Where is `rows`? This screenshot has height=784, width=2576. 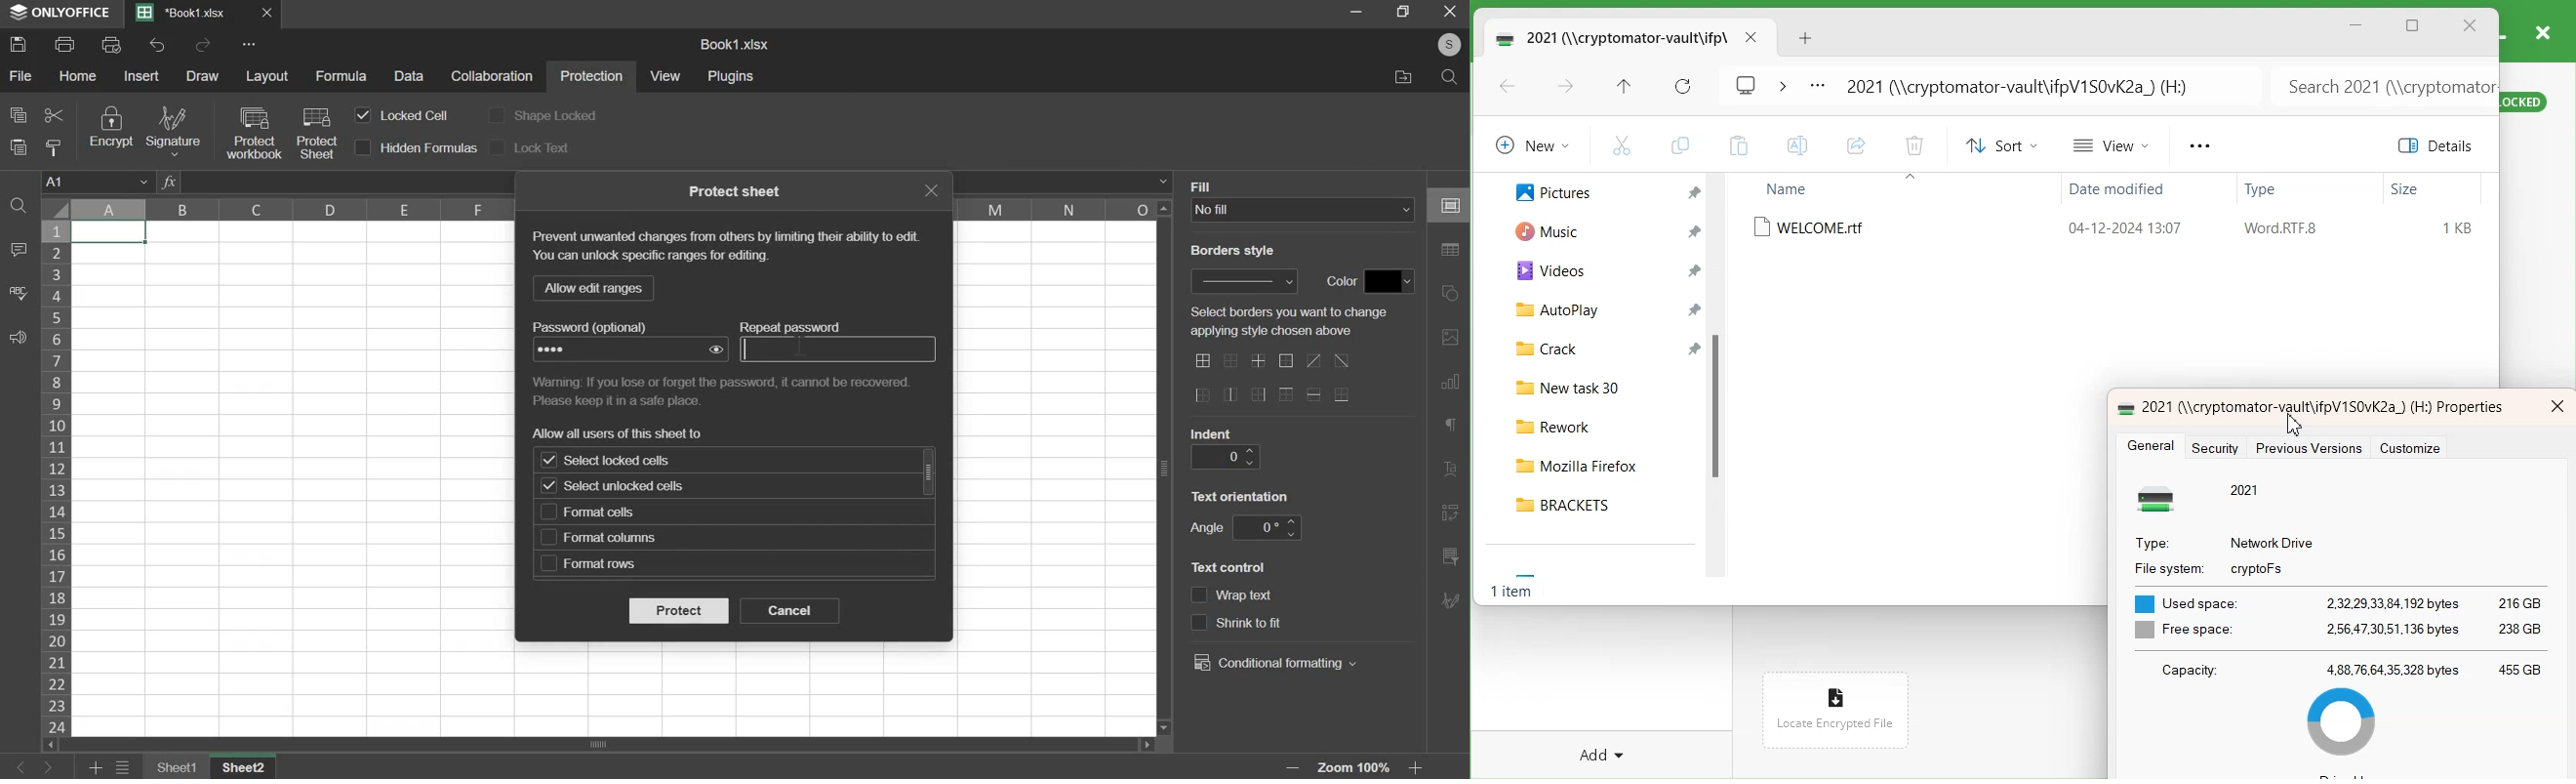
rows is located at coordinates (56, 476).